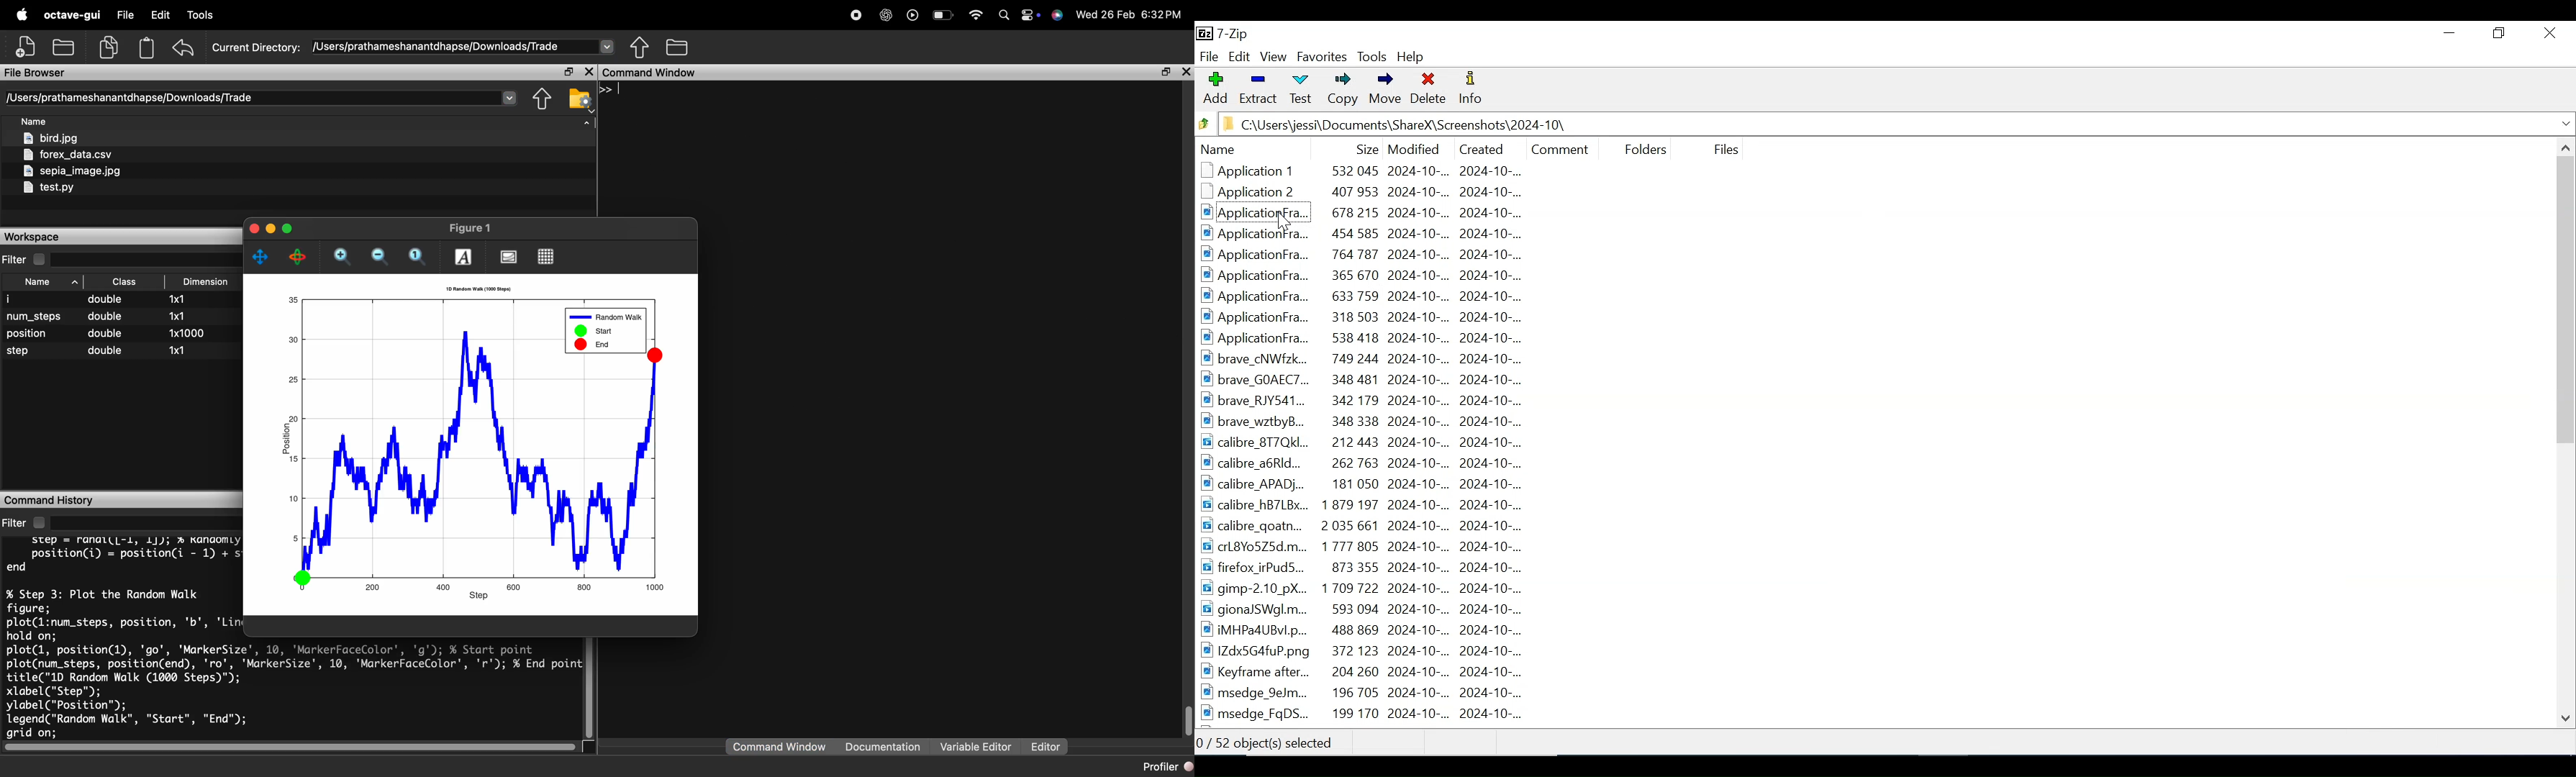 This screenshot has width=2576, height=784. Describe the element at coordinates (1372, 565) in the screenshot. I see `firefox irPudS... 873 355 2024-10-.. 2024-10-...` at that location.